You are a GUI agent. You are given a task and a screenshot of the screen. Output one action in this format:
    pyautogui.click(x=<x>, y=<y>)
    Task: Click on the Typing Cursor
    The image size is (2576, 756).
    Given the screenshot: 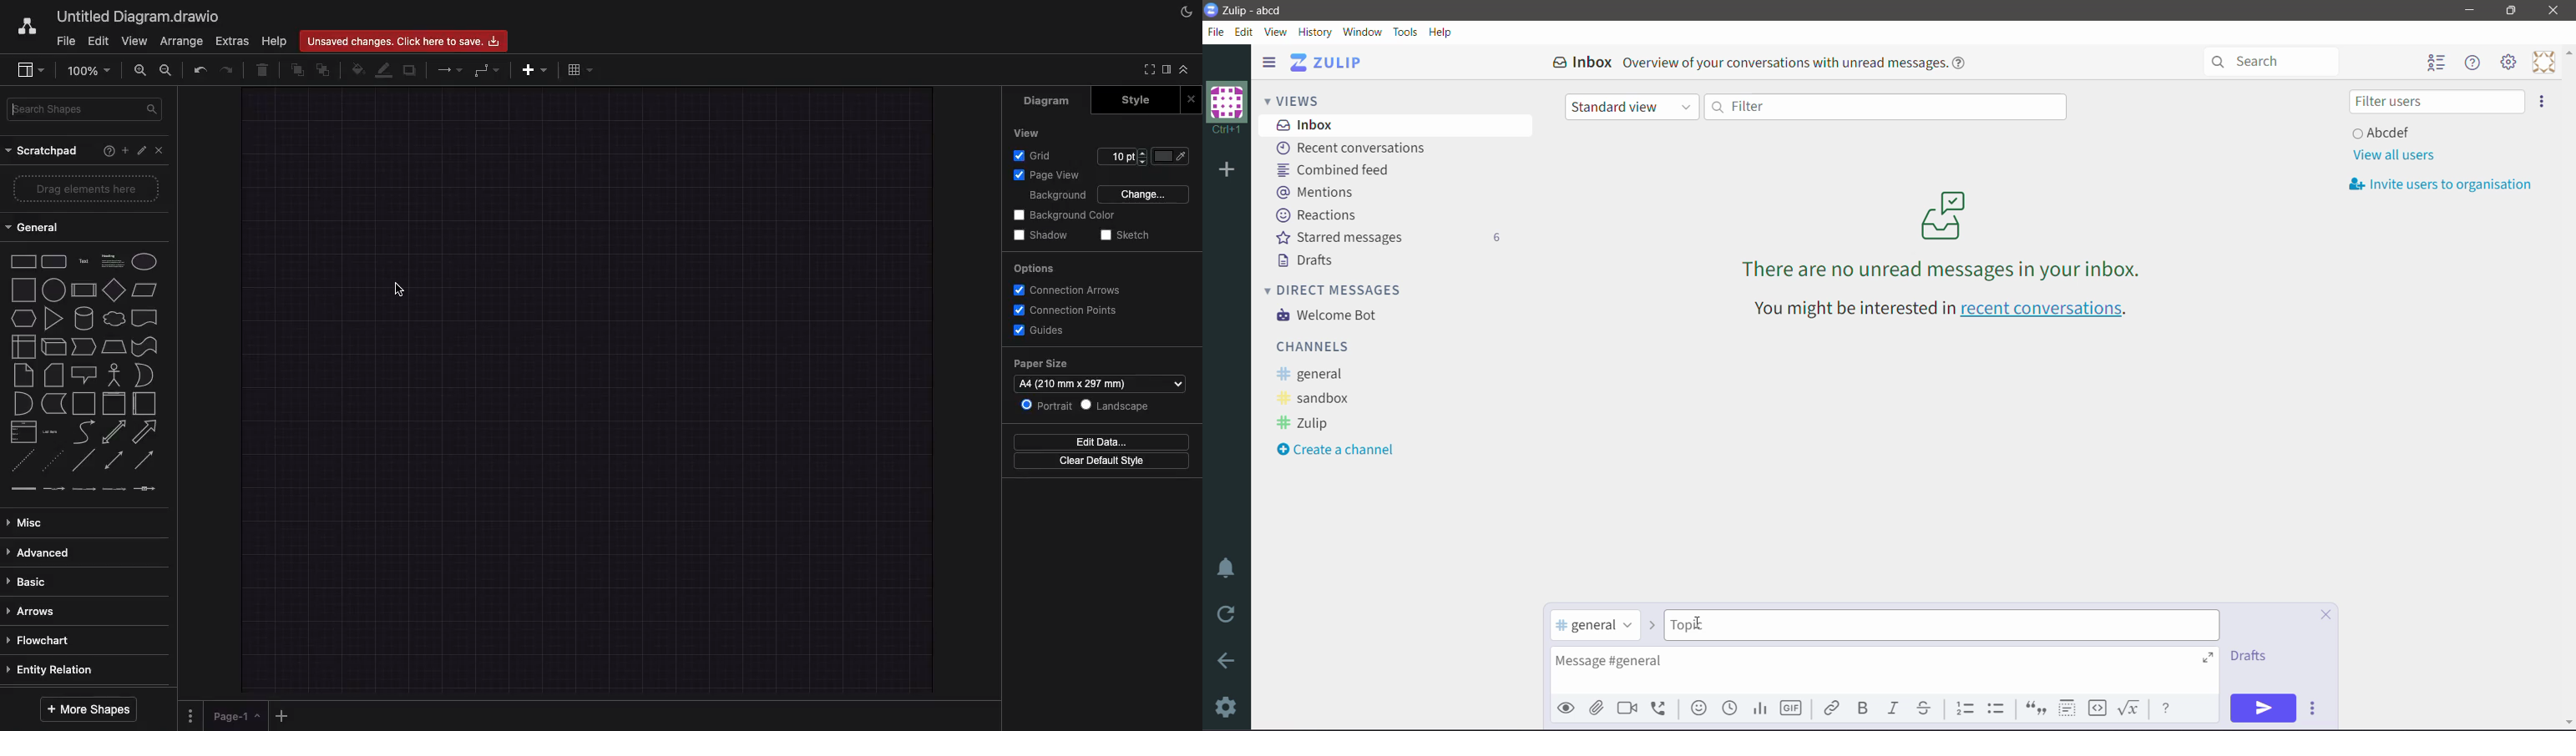 What is the action you would take?
    pyautogui.click(x=1704, y=623)
    